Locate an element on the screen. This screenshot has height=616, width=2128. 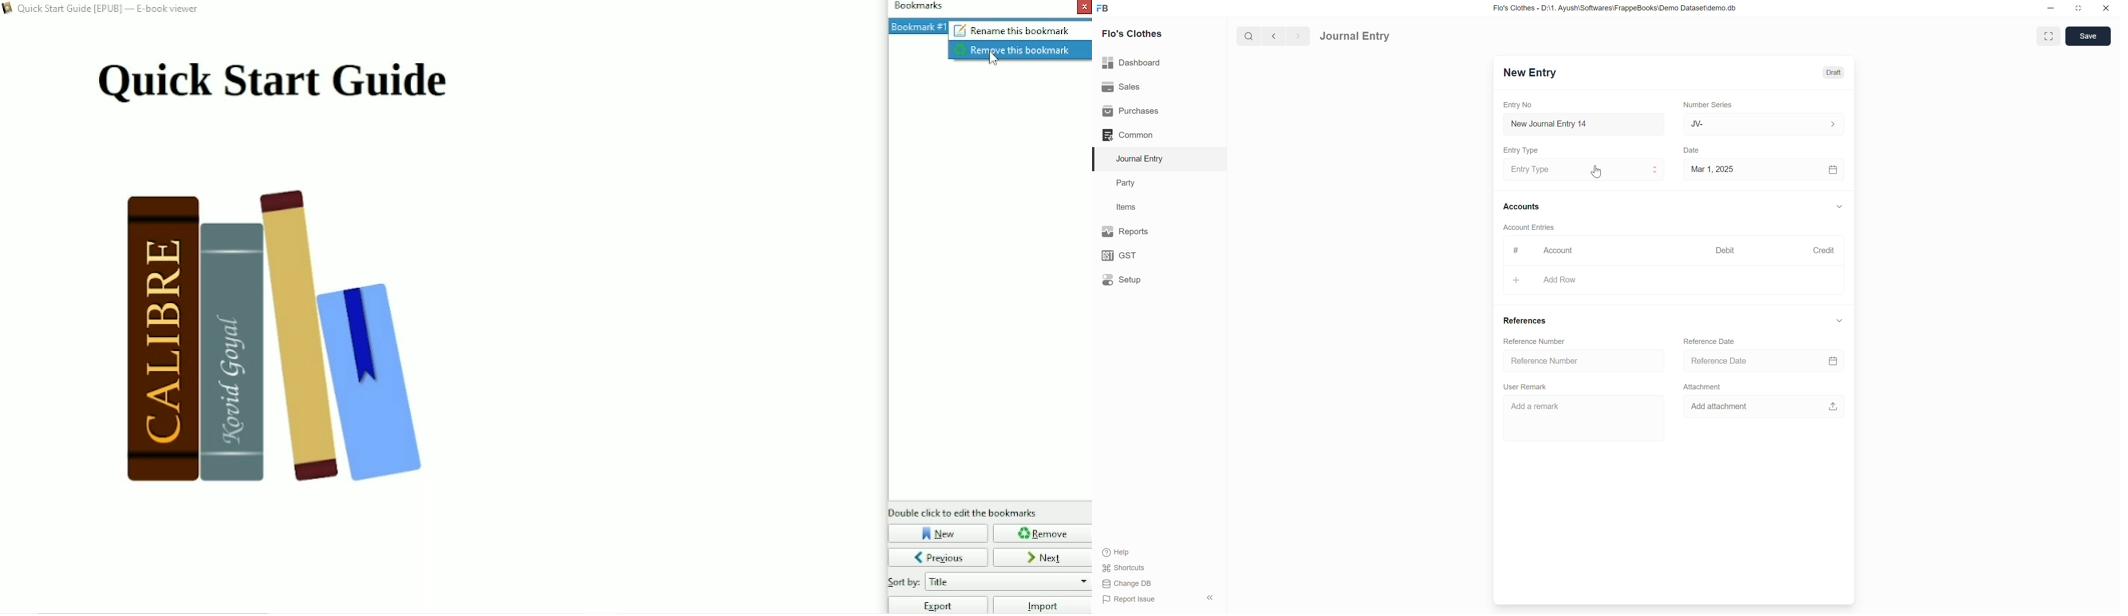
Report Issue is located at coordinates (1132, 600).